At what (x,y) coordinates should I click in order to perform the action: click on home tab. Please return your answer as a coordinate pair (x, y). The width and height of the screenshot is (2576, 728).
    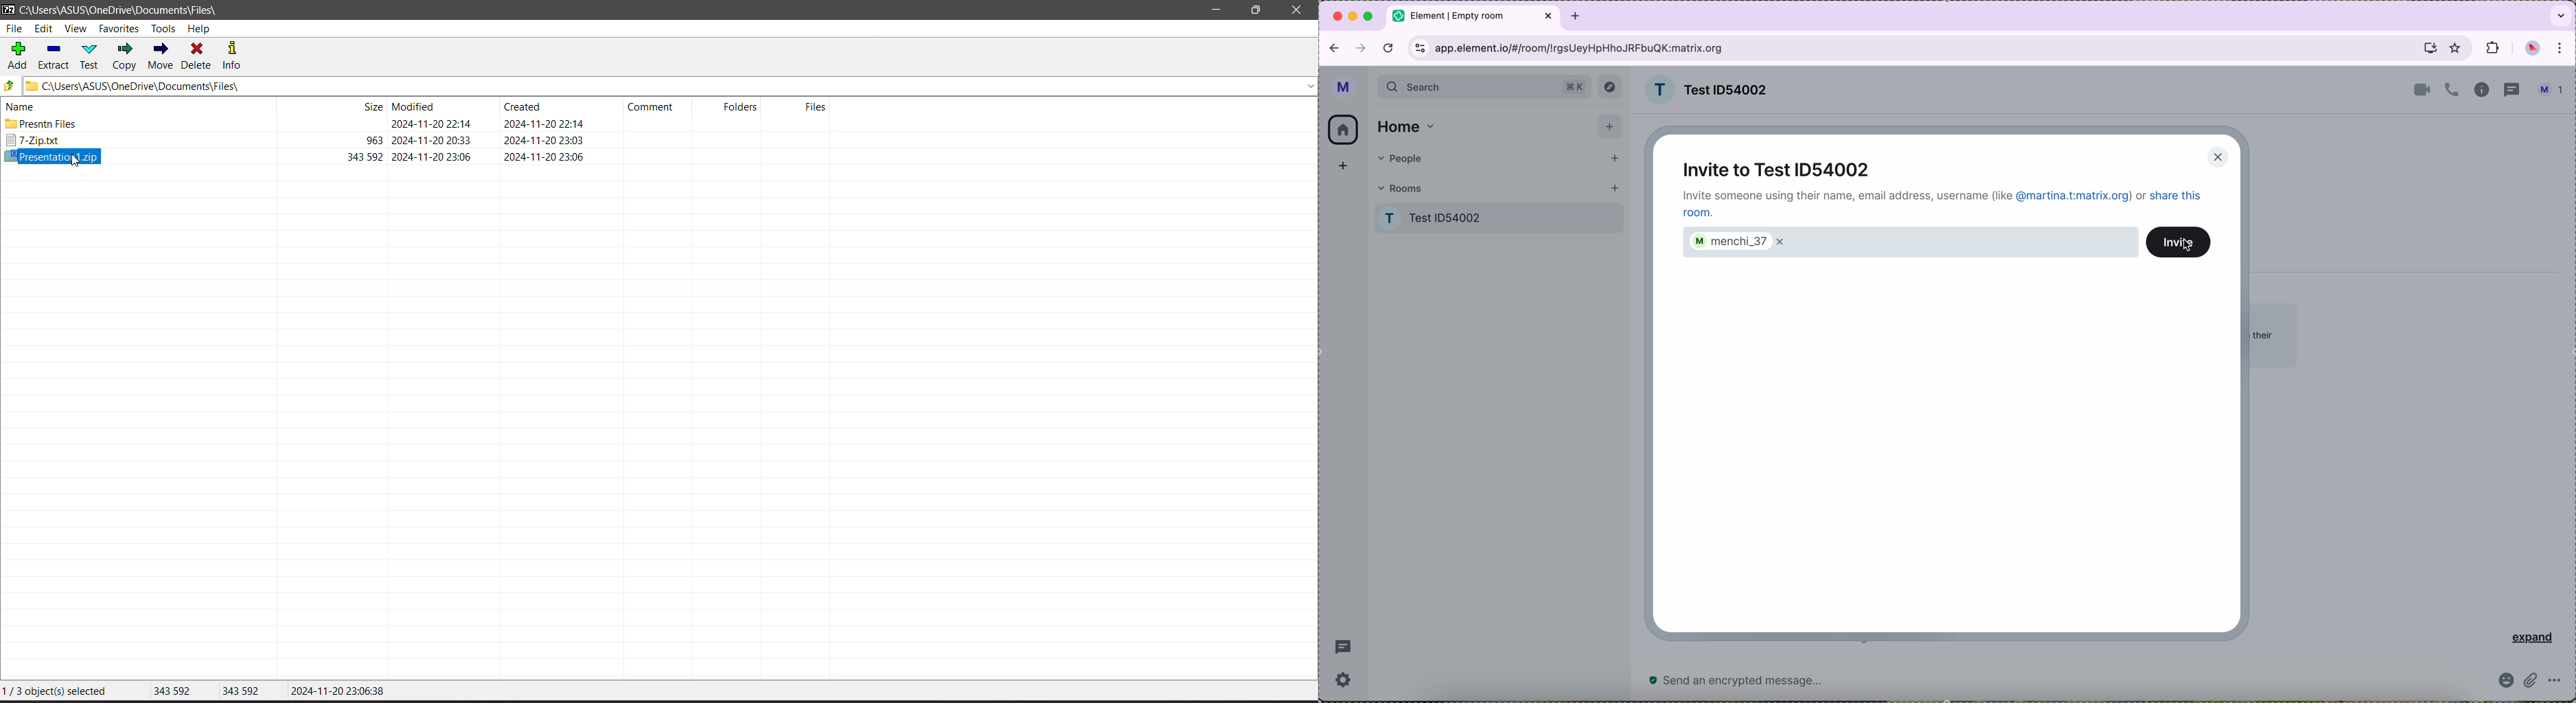
    Looking at the image, I should click on (1405, 124).